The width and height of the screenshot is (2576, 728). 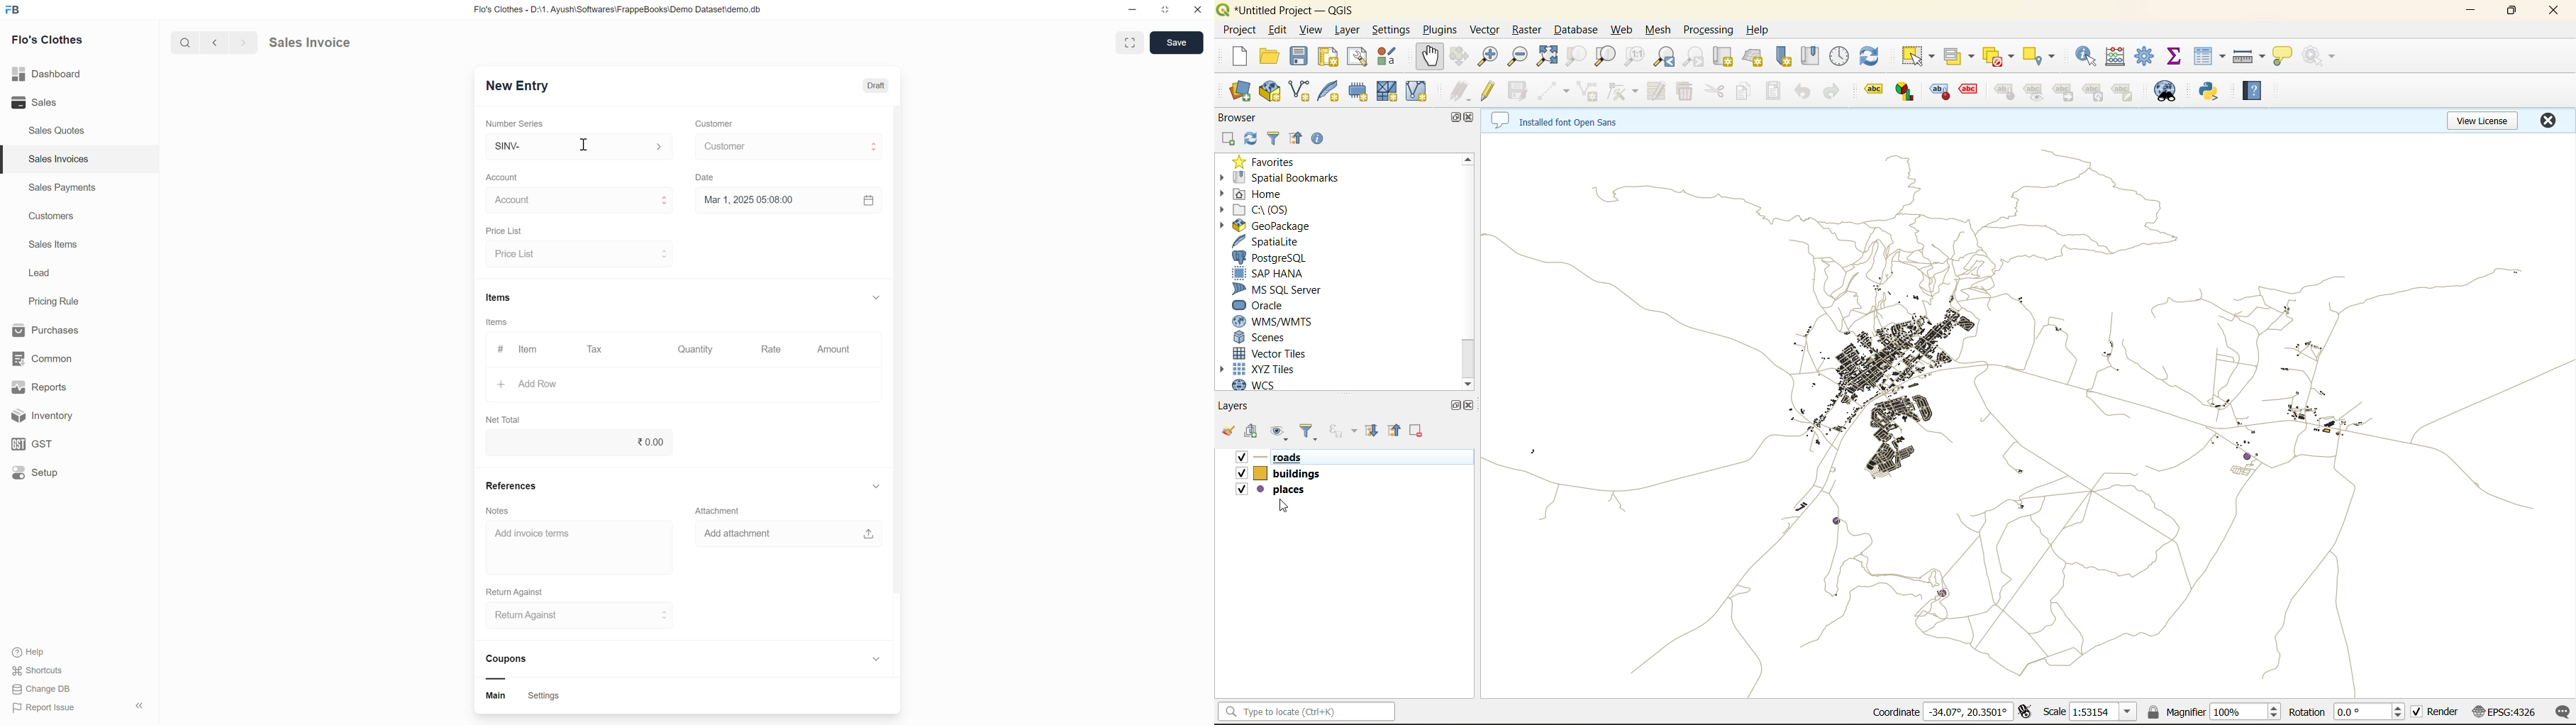 I want to click on Sales Quotes, so click(x=56, y=130).